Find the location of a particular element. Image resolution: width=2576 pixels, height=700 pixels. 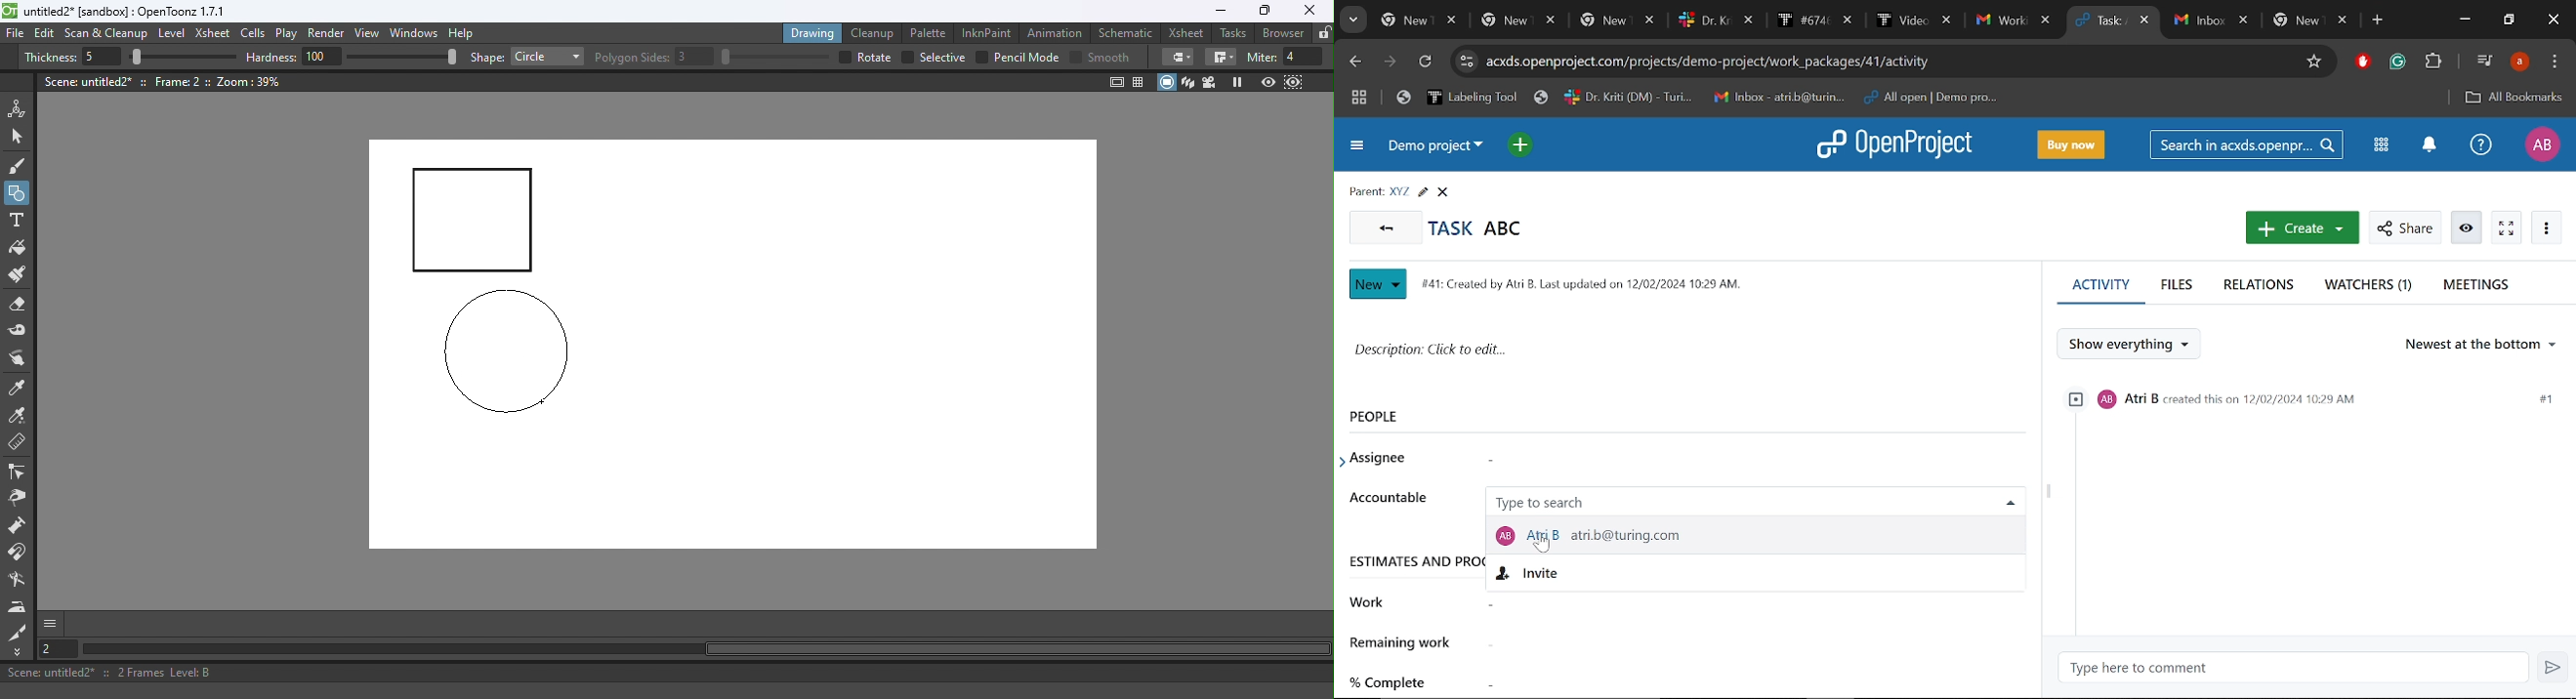

More options is located at coordinates (50, 623).